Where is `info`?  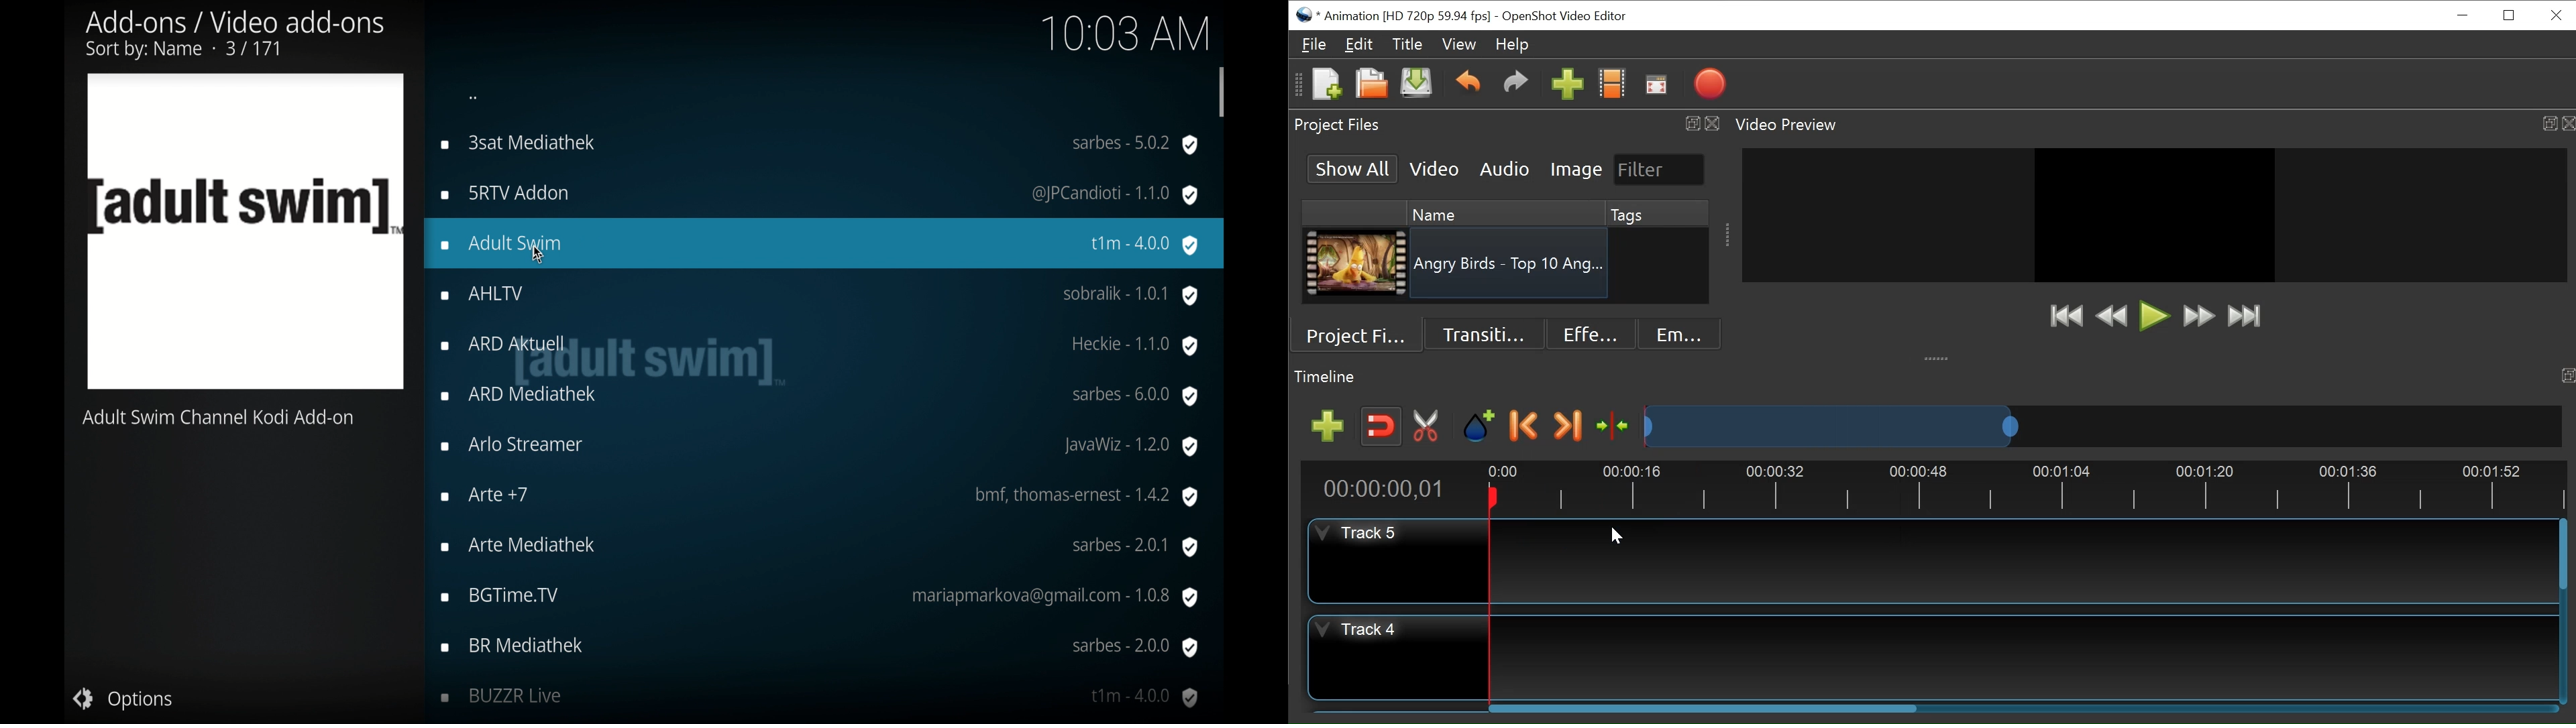
info is located at coordinates (219, 418).